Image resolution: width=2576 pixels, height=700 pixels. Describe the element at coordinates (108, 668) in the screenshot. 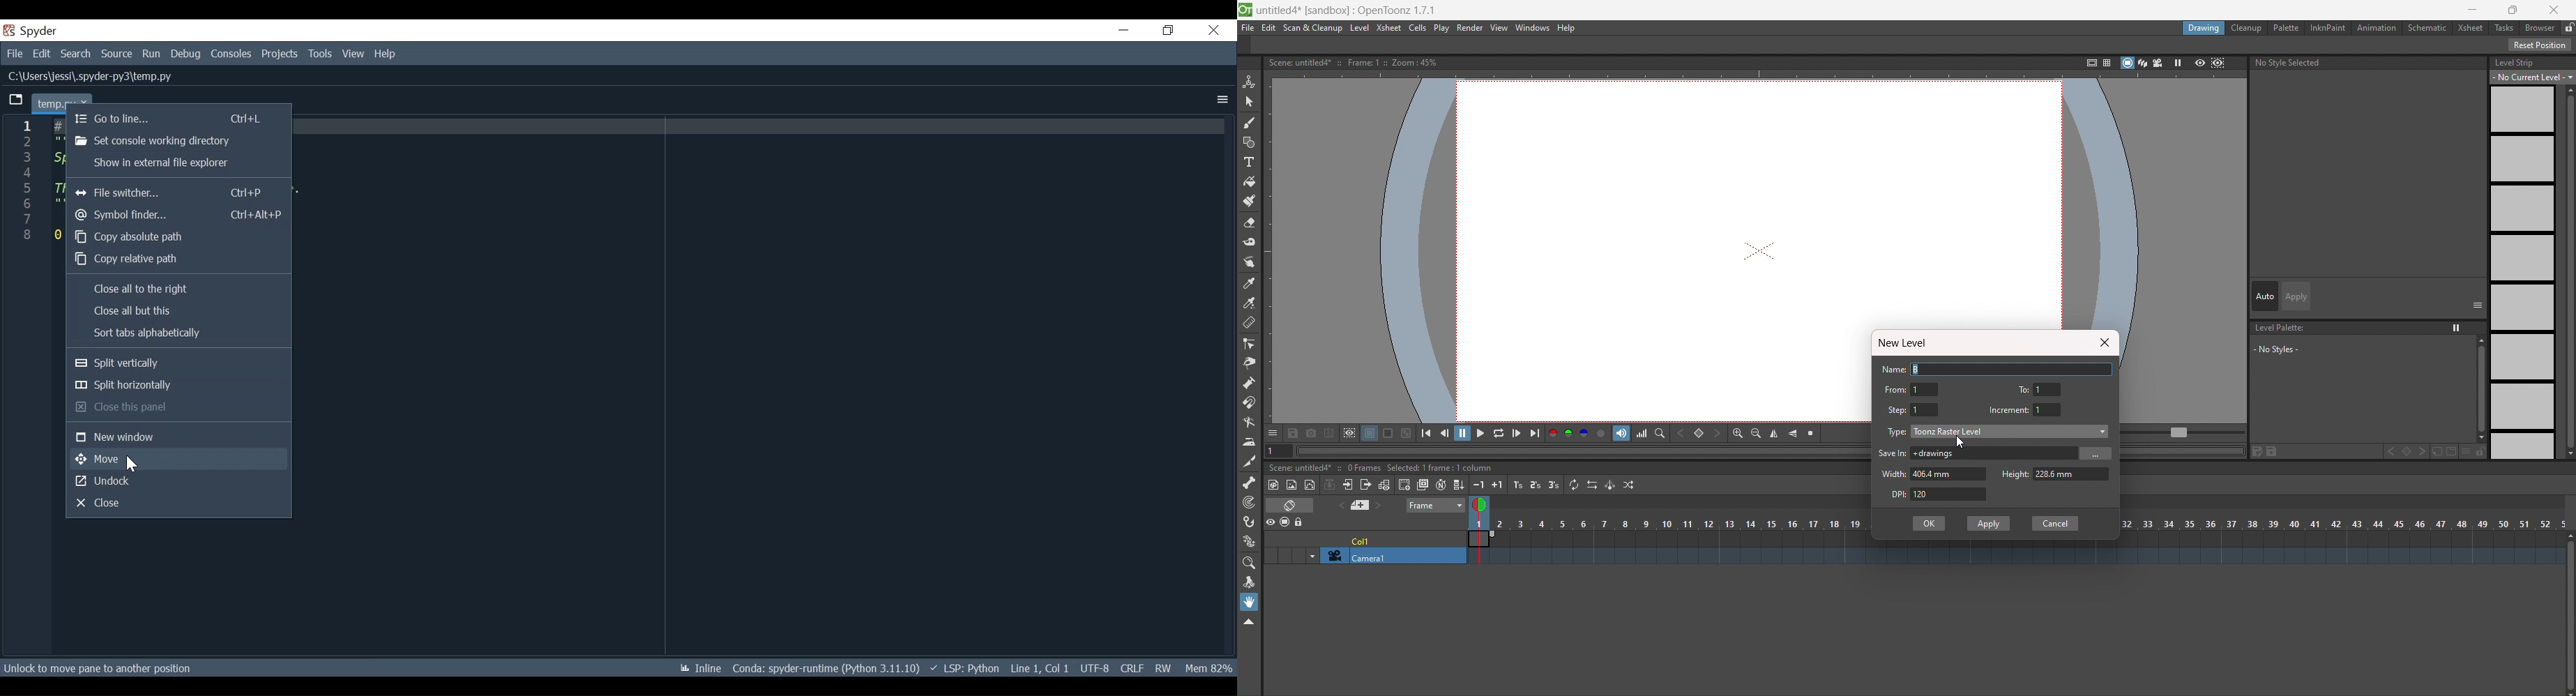

I see `Unlock to move pane to another position` at that location.